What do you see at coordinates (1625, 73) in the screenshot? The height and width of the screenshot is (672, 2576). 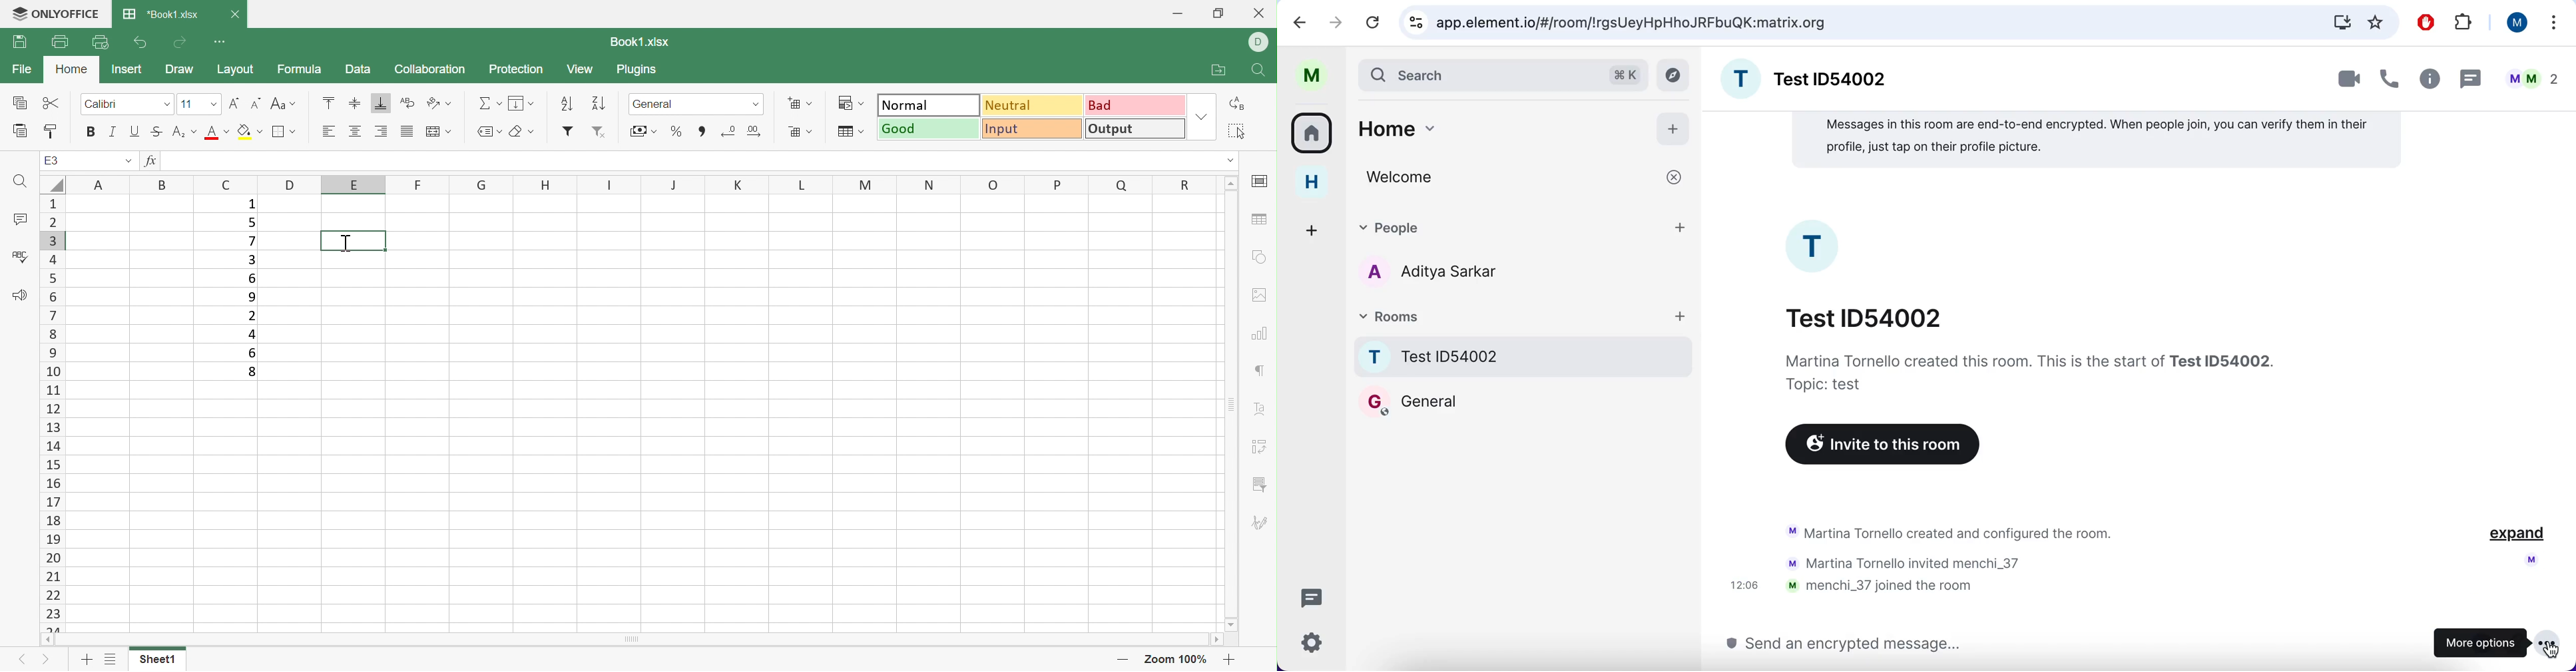 I see `command` at bounding box center [1625, 73].